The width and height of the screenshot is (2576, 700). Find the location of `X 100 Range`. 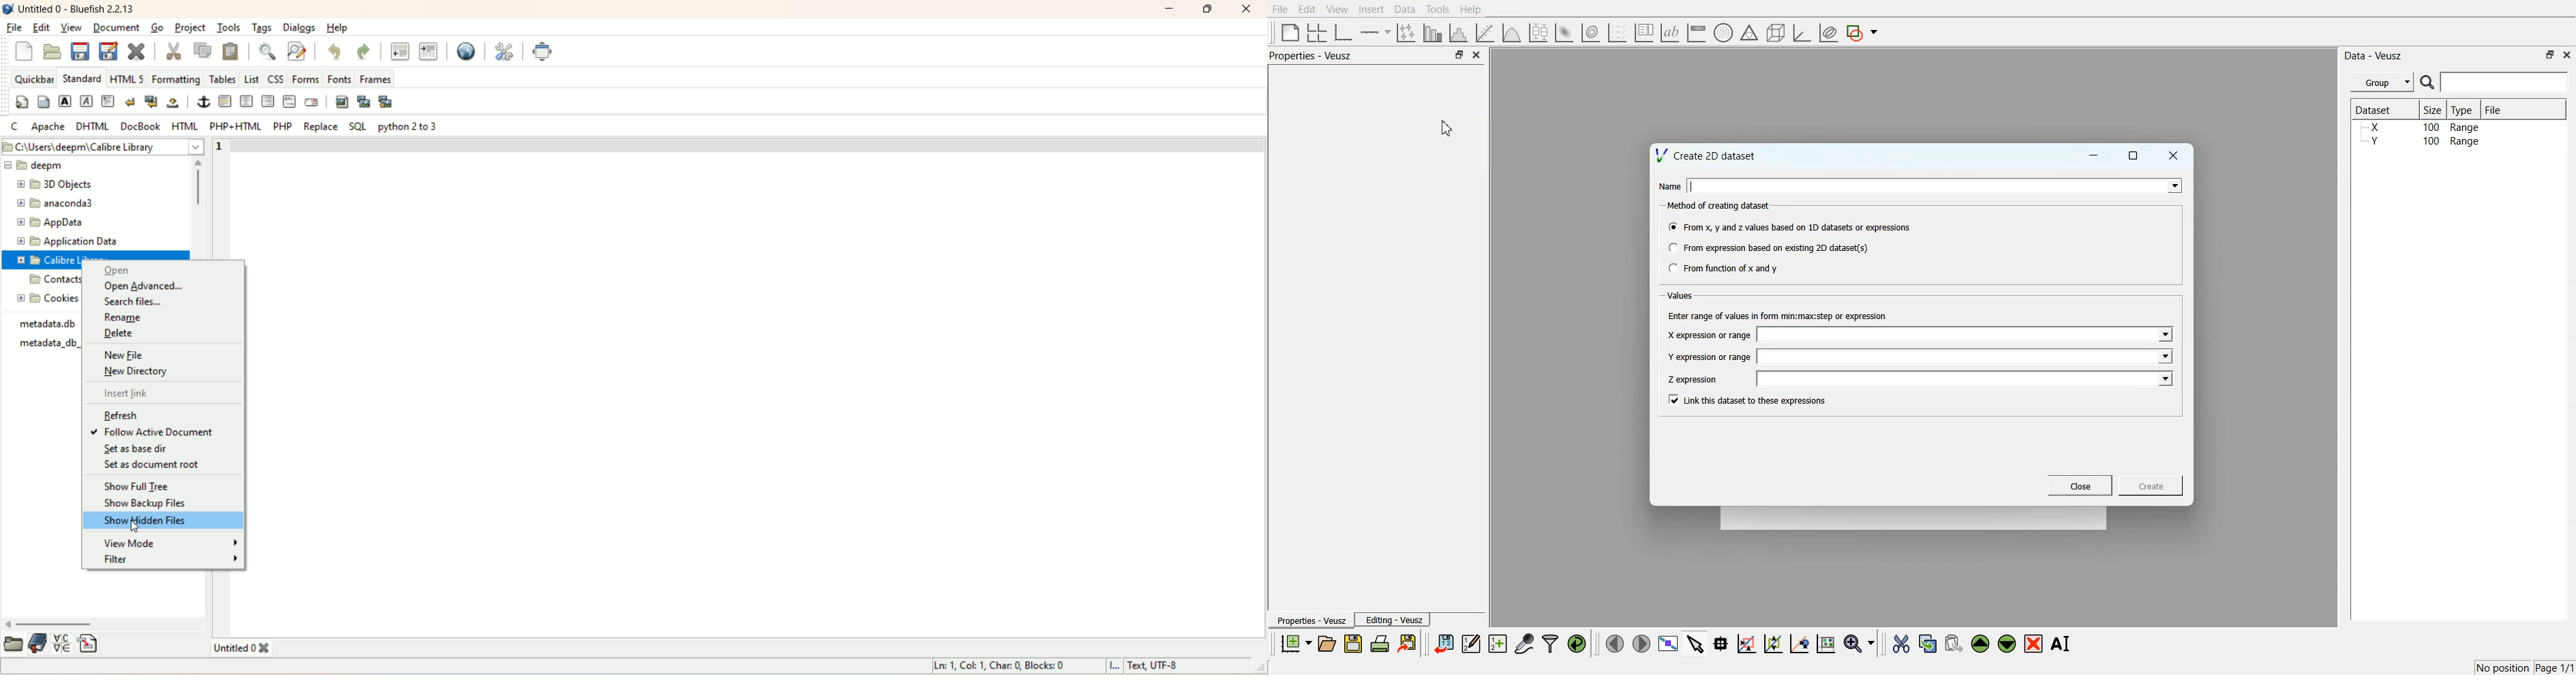

X 100 Range is located at coordinates (2421, 127).